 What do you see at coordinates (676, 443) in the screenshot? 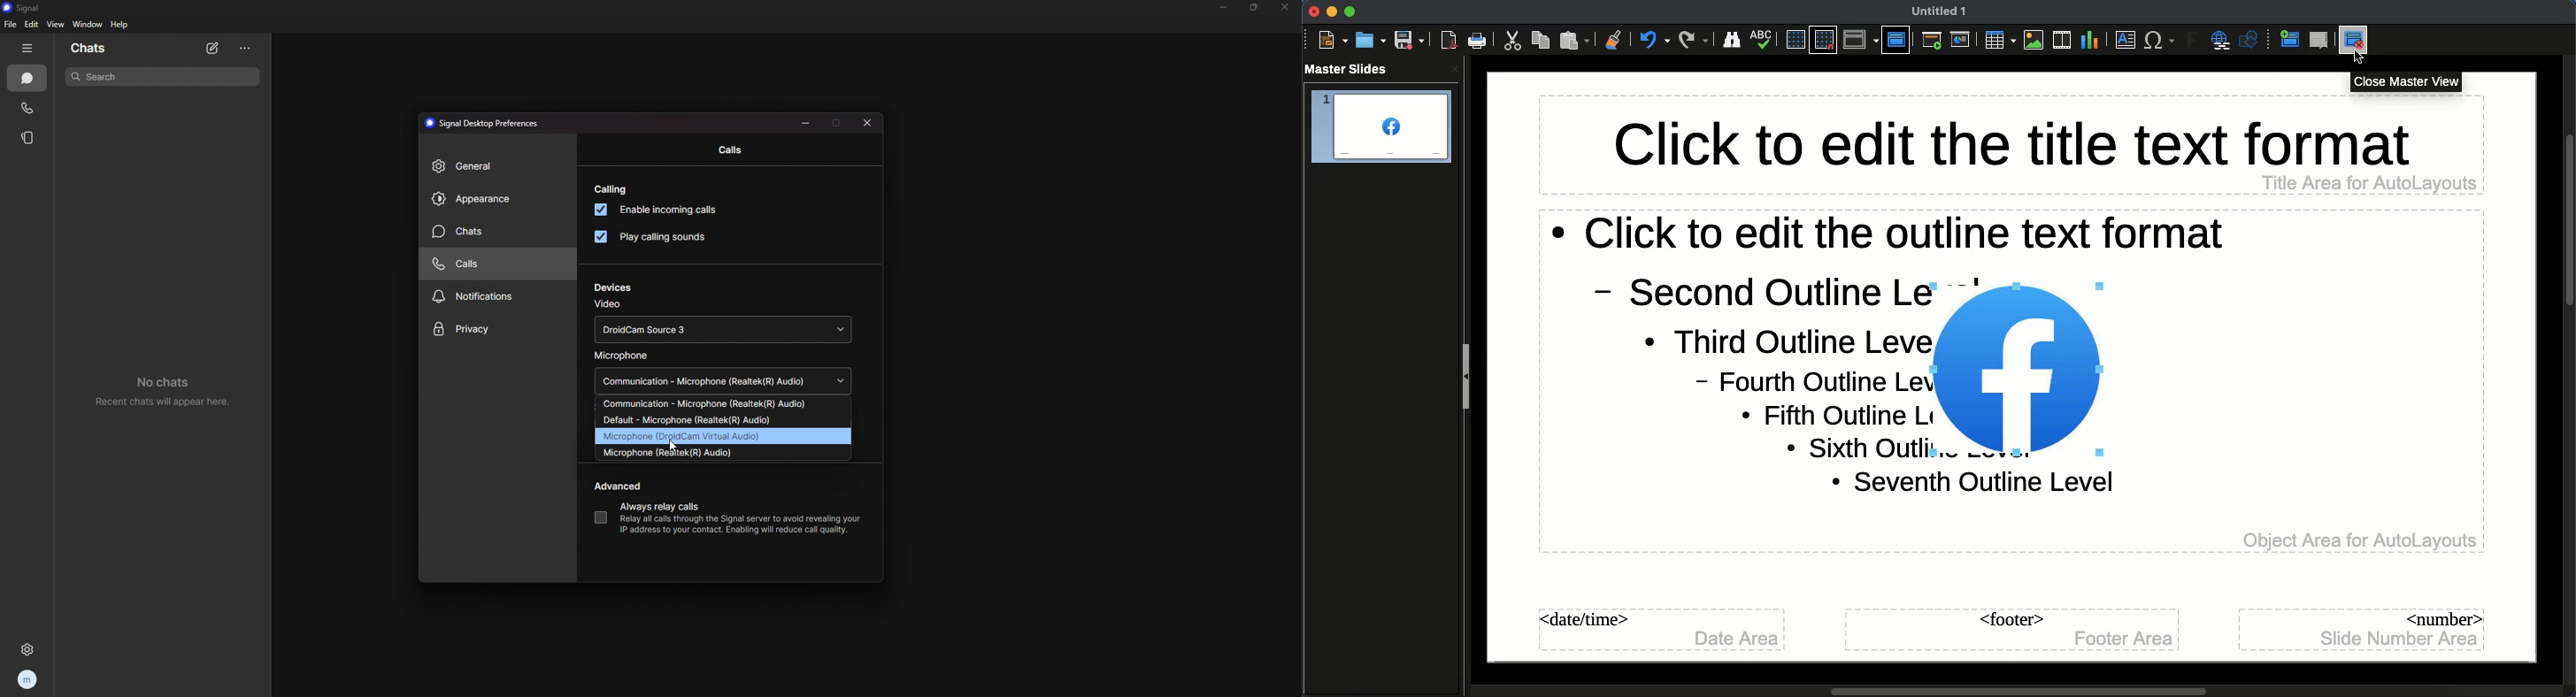
I see `cursor` at bounding box center [676, 443].